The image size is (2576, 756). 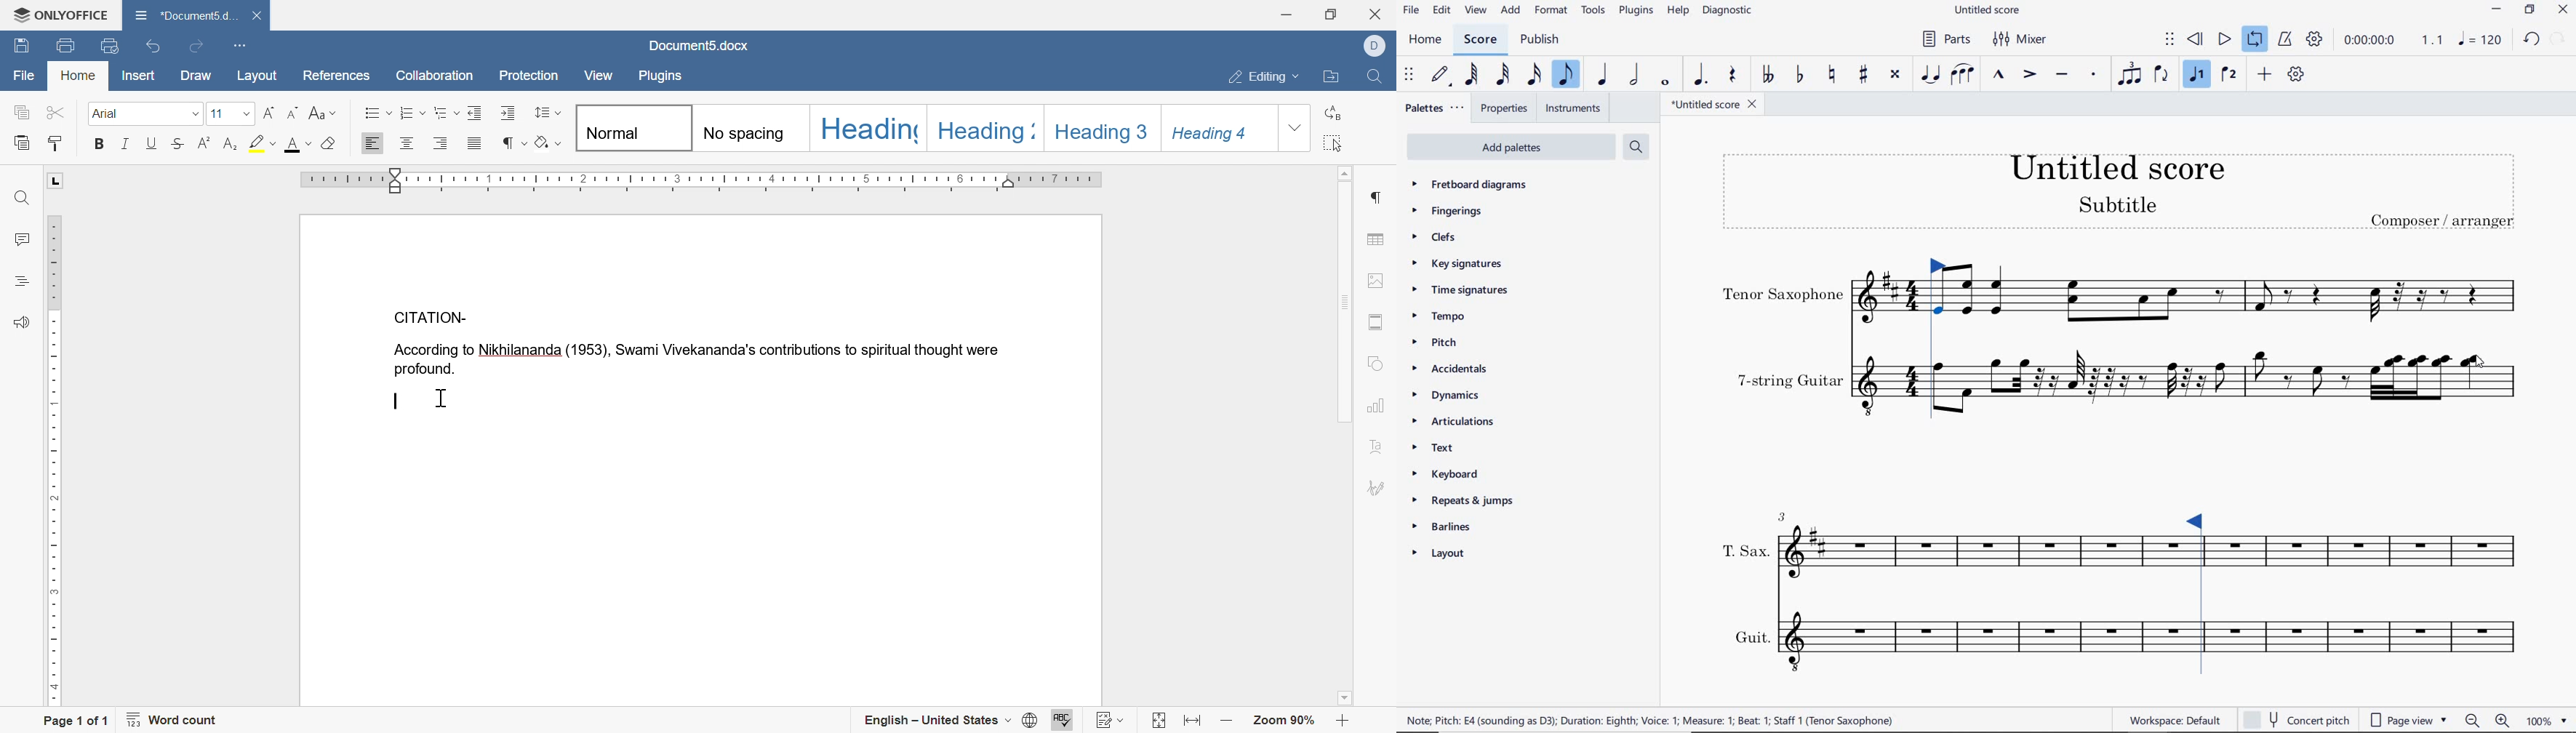 What do you see at coordinates (377, 112) in the screenshot?
I see `bullets` at bounding box center [377, 112].